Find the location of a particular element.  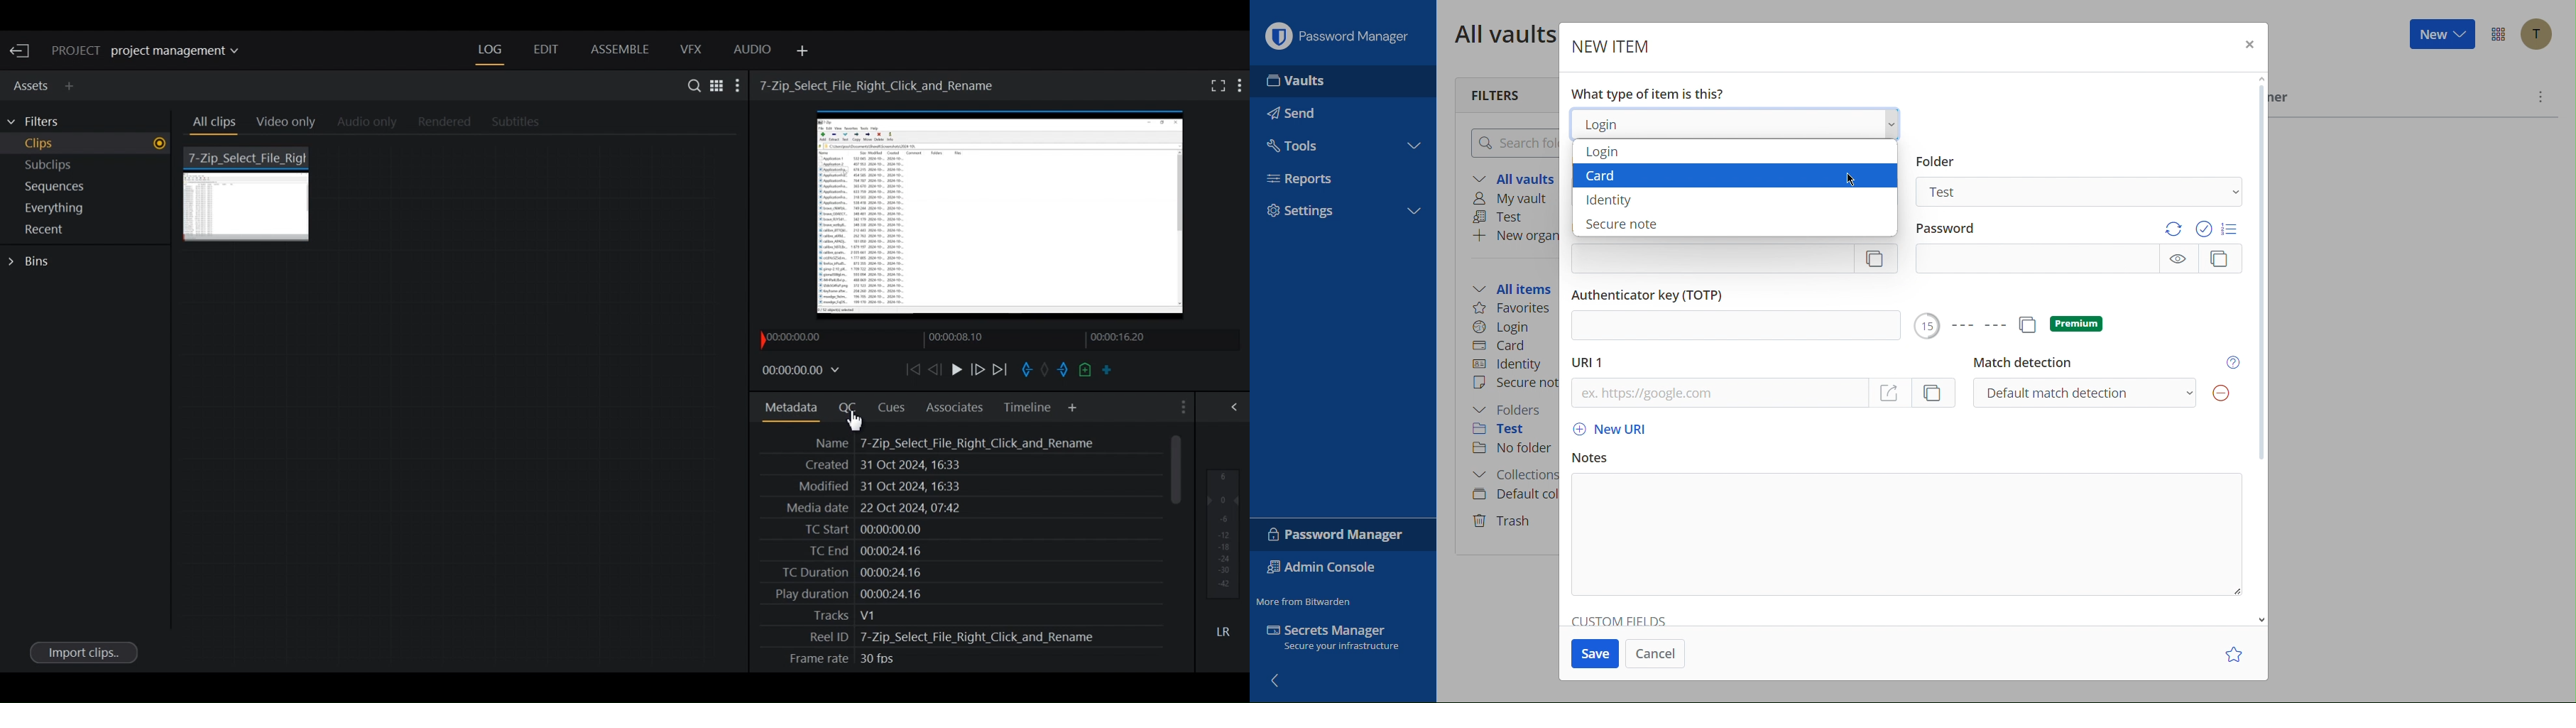

Toggle between list and Tile View is located at coordinates (715, 85).